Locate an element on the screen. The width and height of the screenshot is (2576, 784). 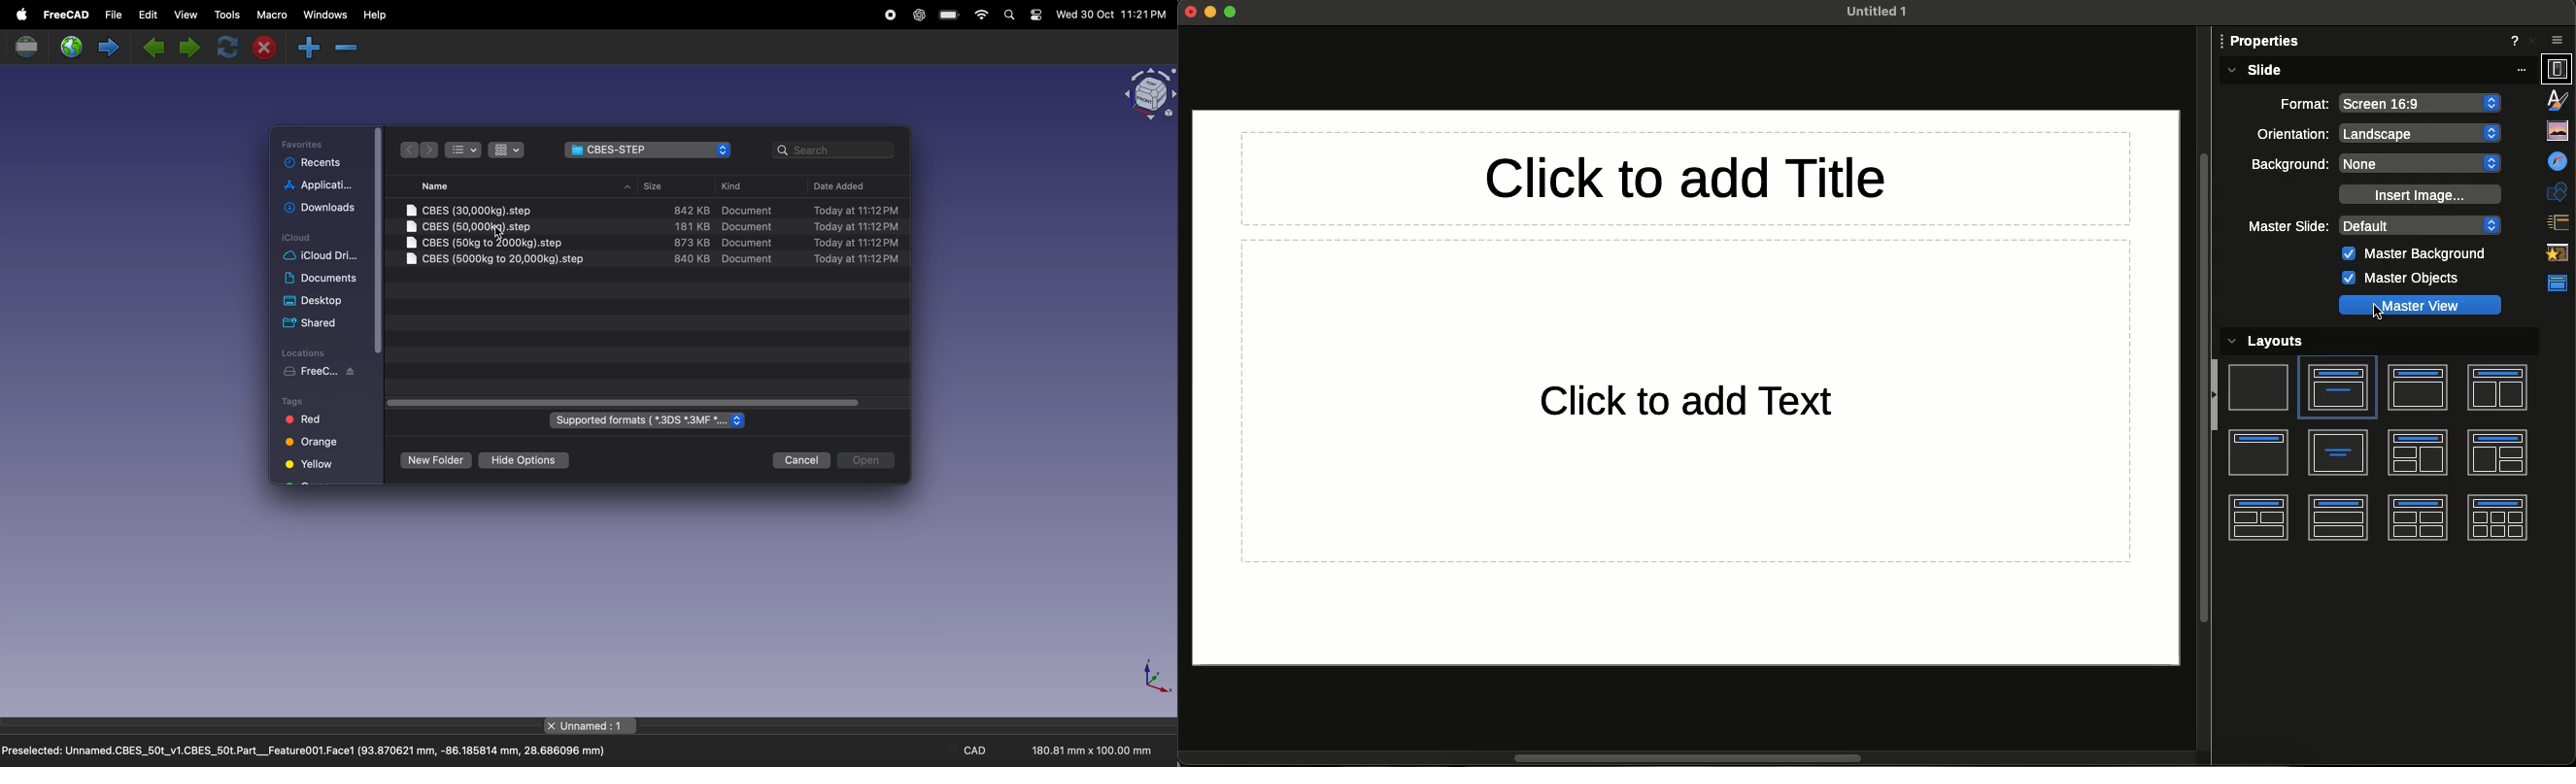
zoom out is located at coordinates (308, 48).